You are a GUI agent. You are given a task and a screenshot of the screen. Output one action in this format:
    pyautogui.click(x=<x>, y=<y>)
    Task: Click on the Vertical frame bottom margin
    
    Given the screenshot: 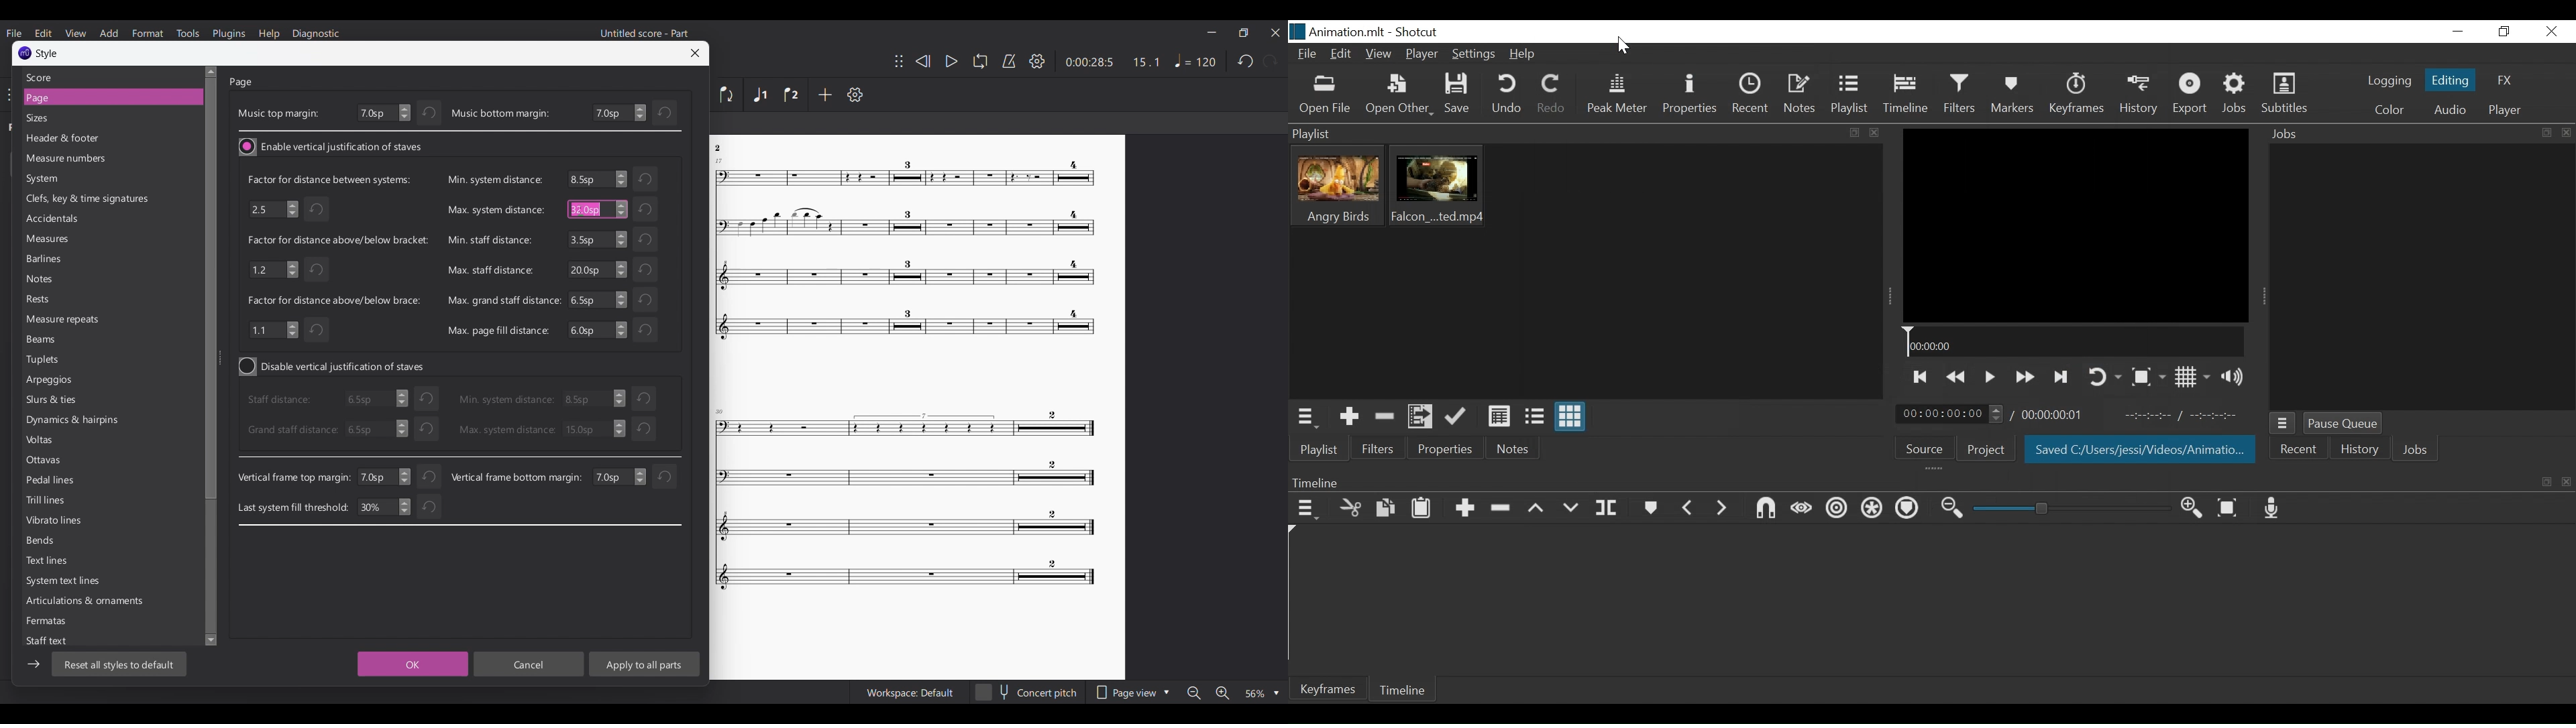 What is the action you would take?
    pyautogui.click(x=517, y=477)
    